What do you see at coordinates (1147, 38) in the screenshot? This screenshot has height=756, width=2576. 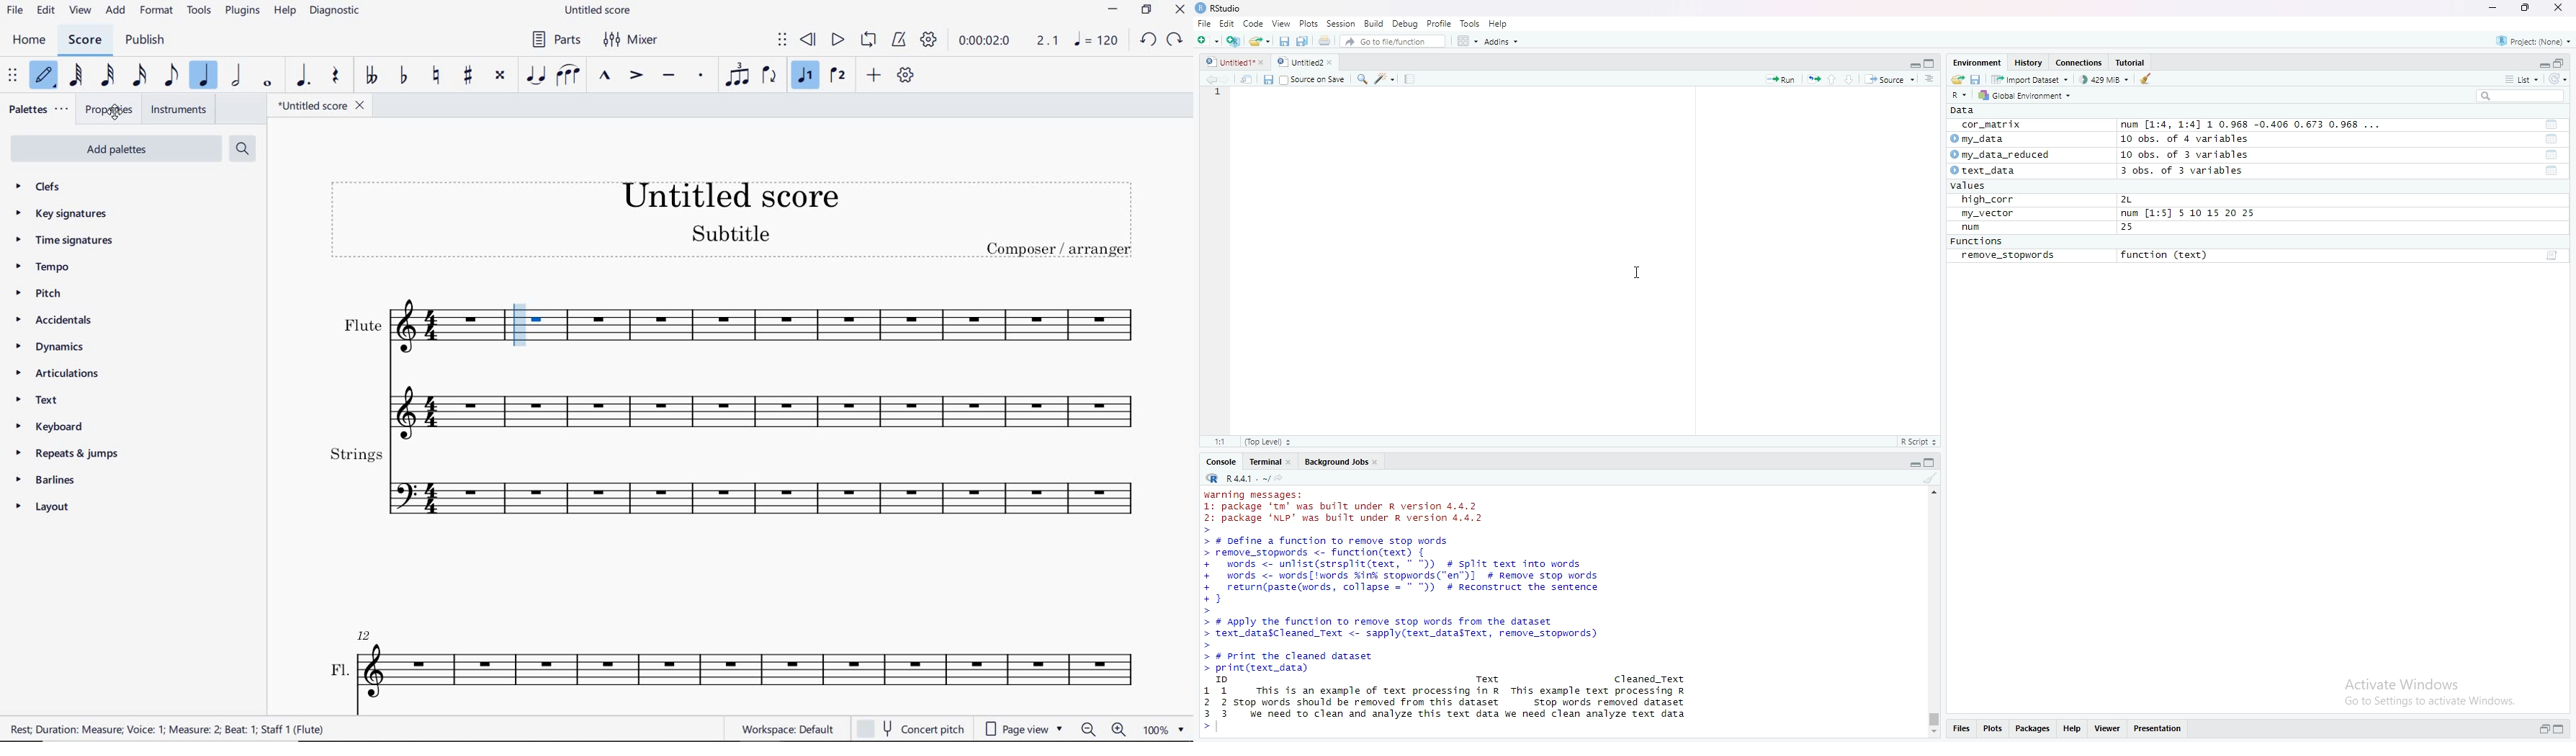 I see `undo` at bounding box center [1147, 38].